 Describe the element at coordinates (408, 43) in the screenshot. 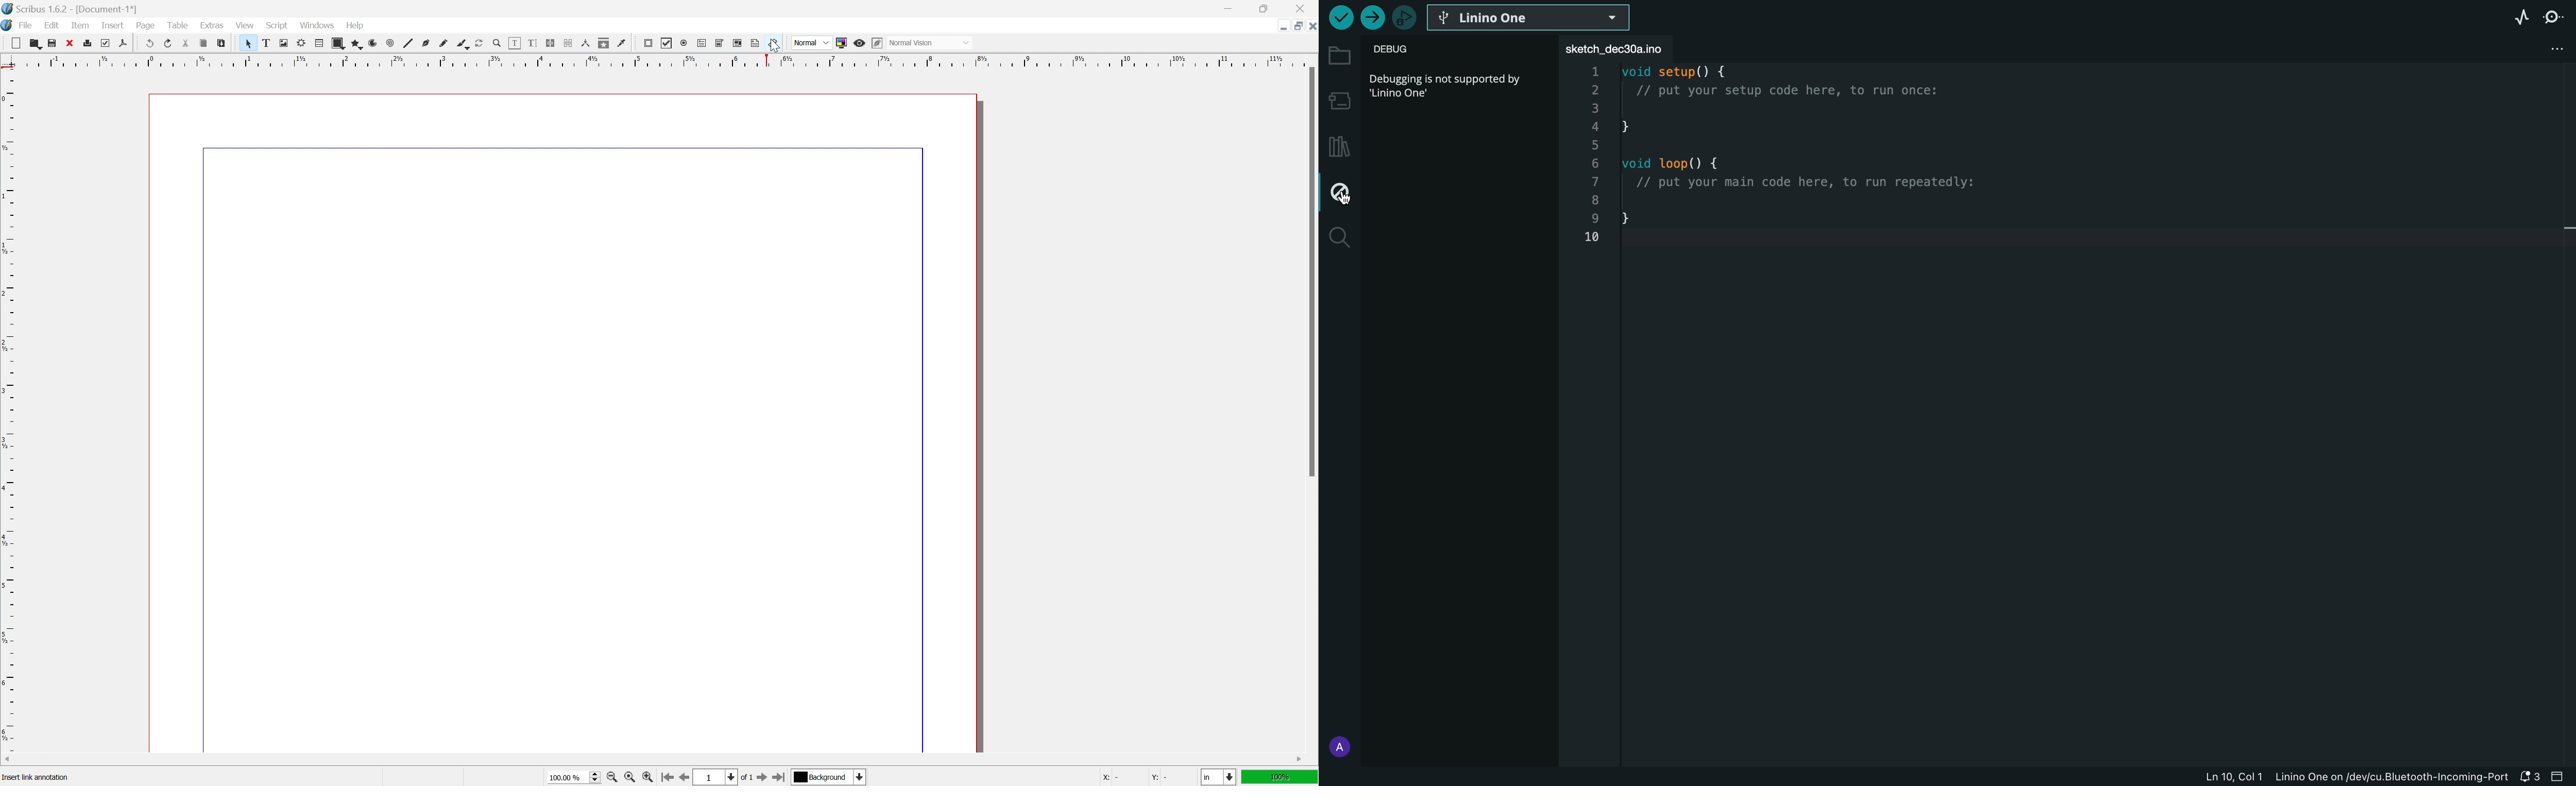

I see `line` at that location.